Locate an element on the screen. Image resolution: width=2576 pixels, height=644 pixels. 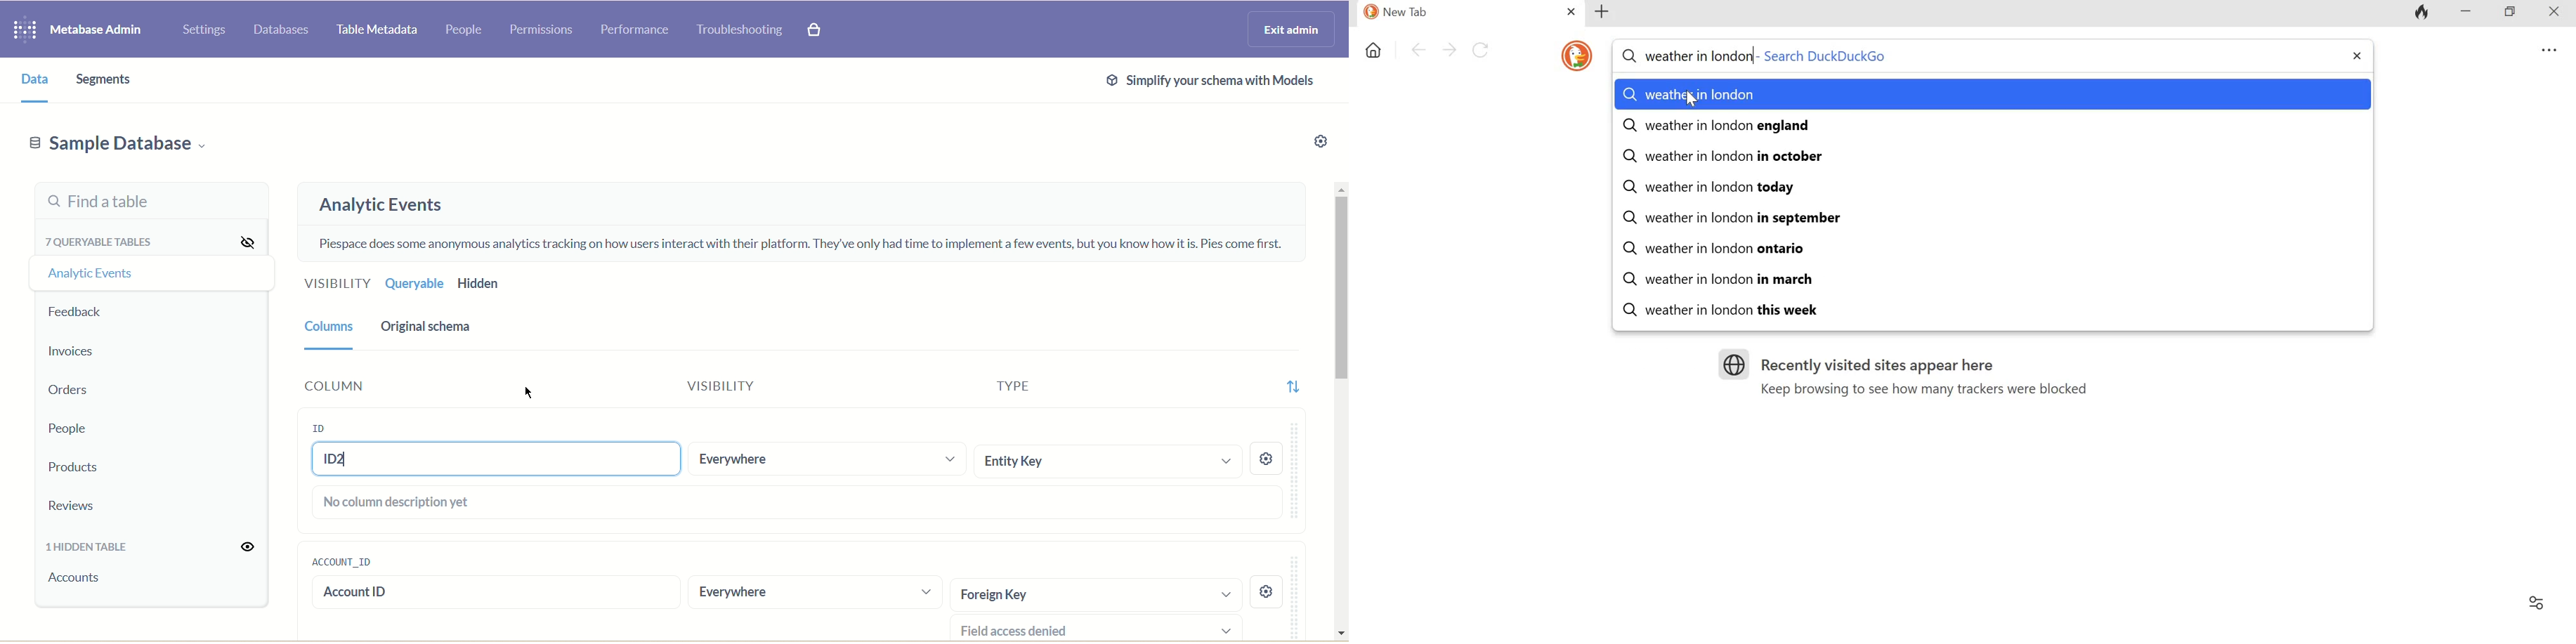
Minimize is located at coordinates (2468, 13).